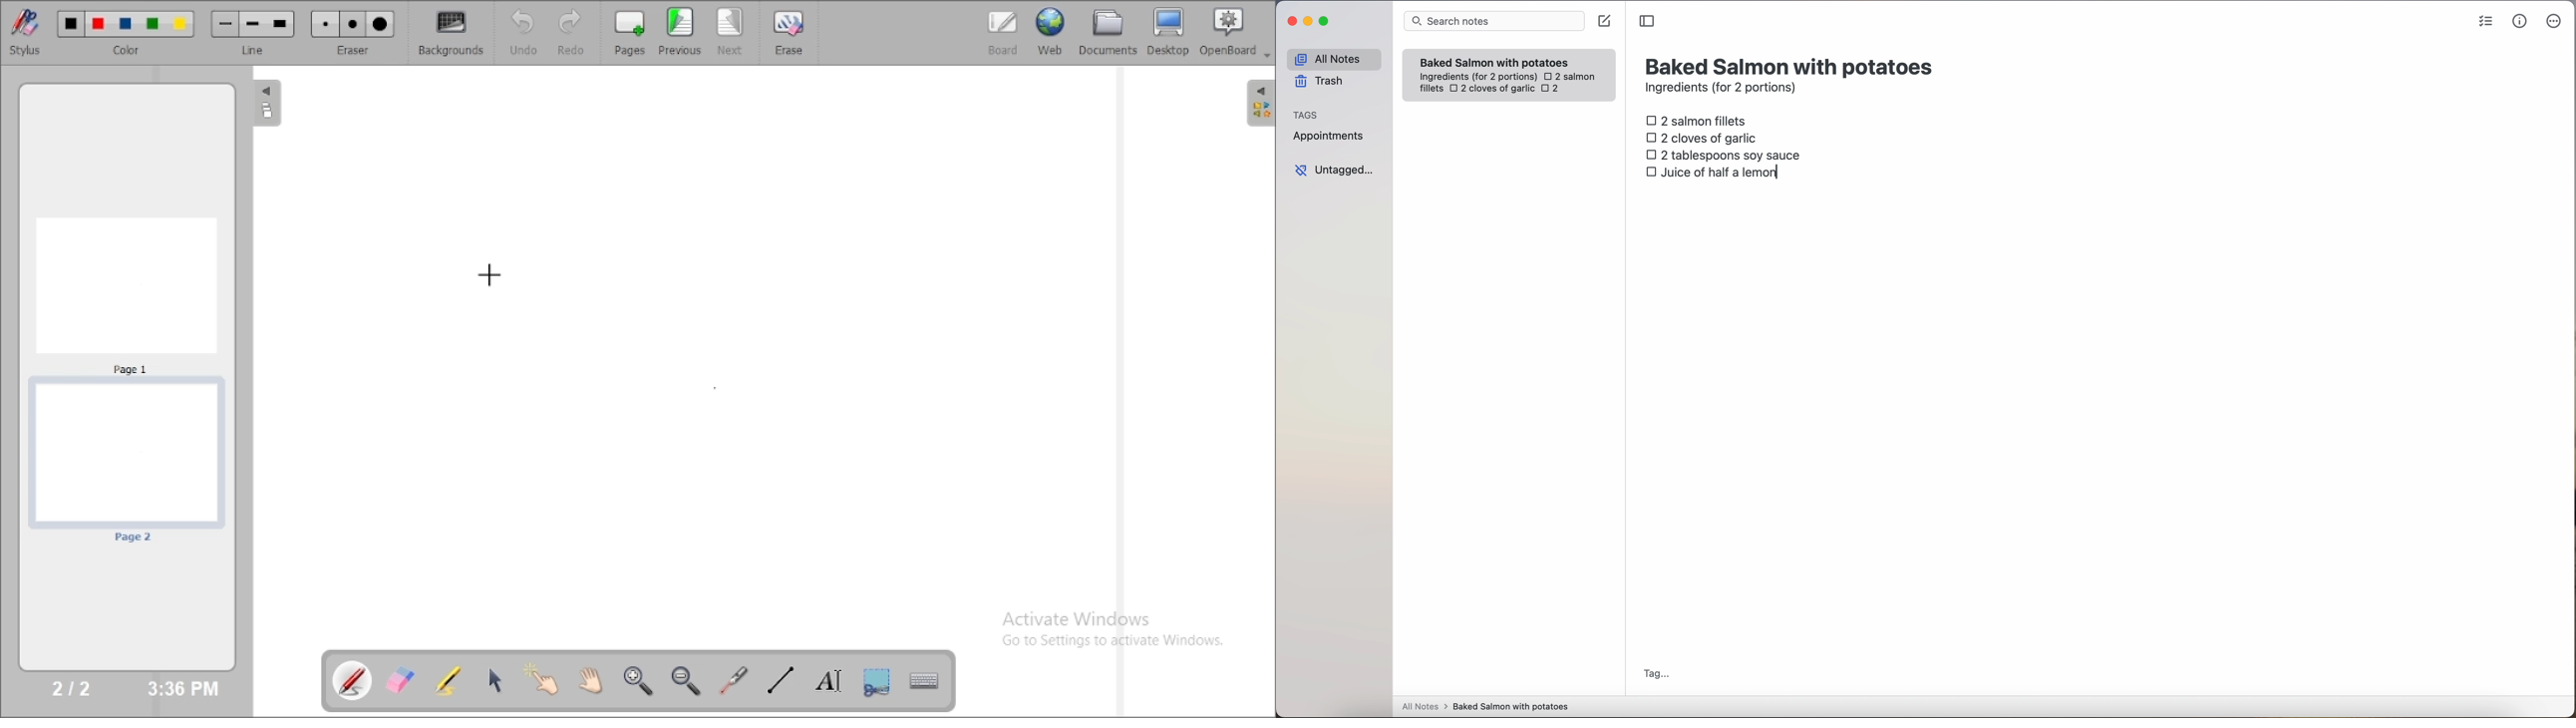  Describe the element at coordinates (1486, 706) in the screenshot. I see `all notes > baked Salmon with potatoes` at that location.